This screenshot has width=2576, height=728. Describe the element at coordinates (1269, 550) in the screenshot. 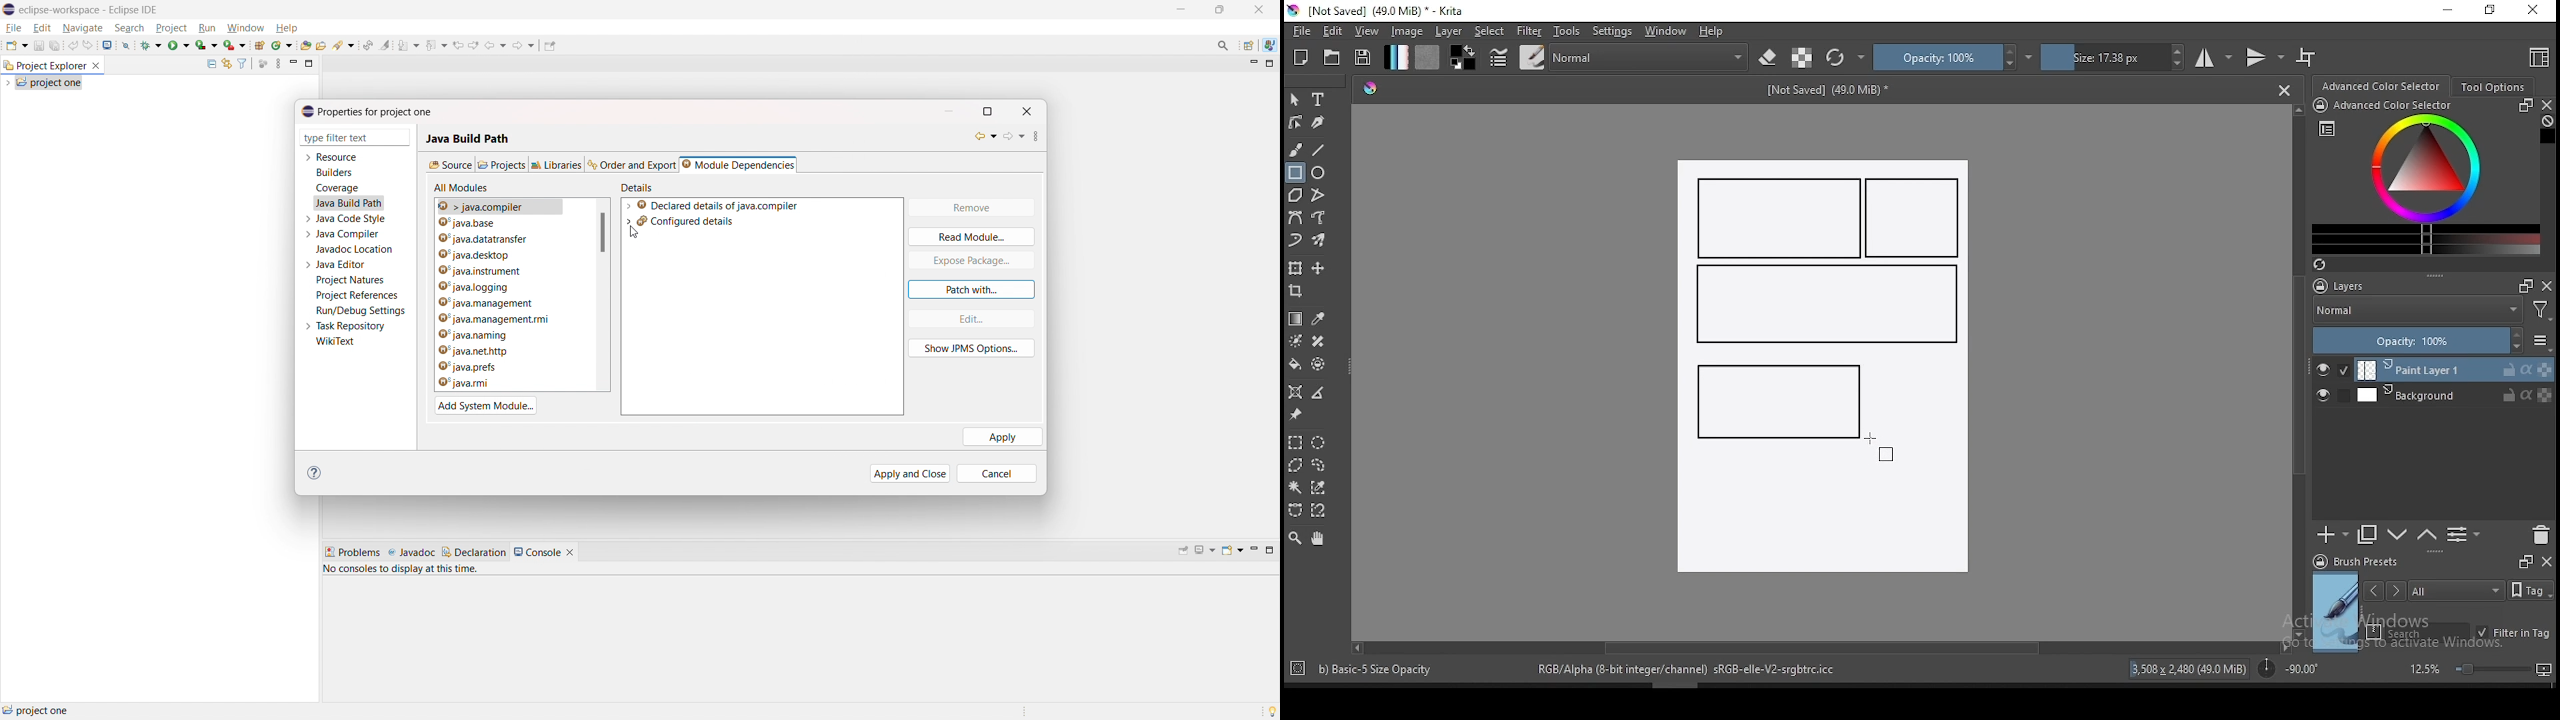

I see `maximize` at that location.